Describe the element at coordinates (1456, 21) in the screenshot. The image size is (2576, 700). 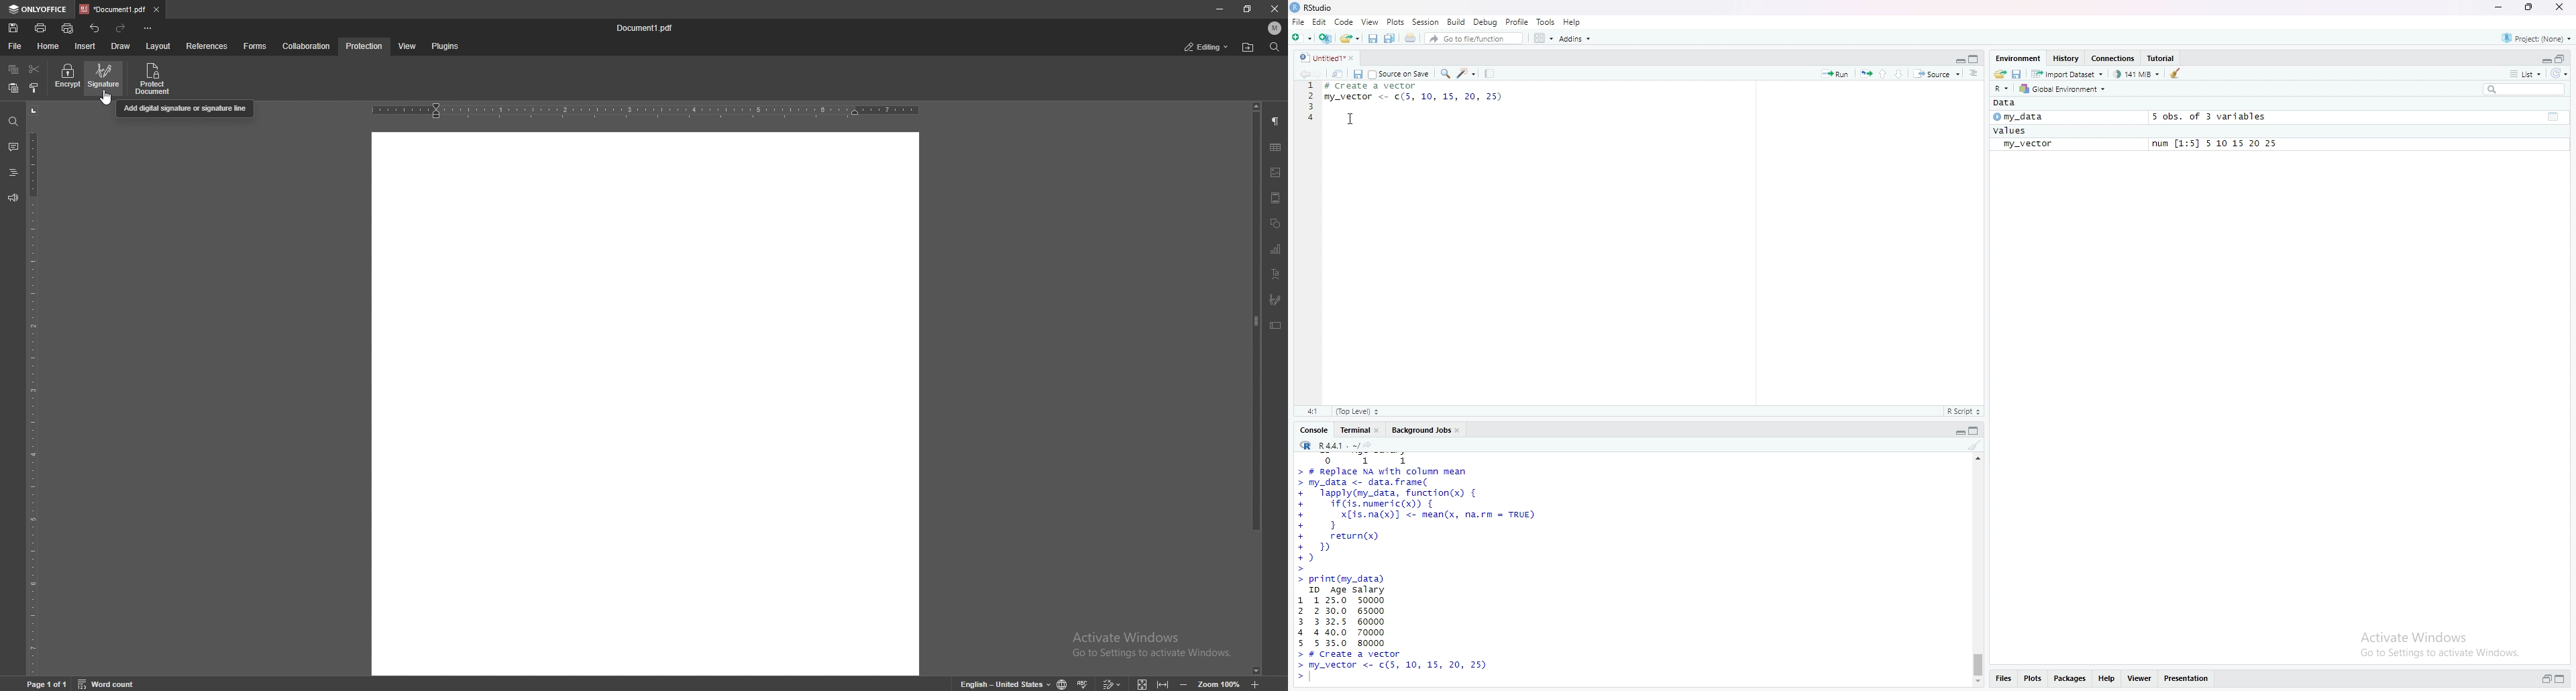
I see `build` at that location.